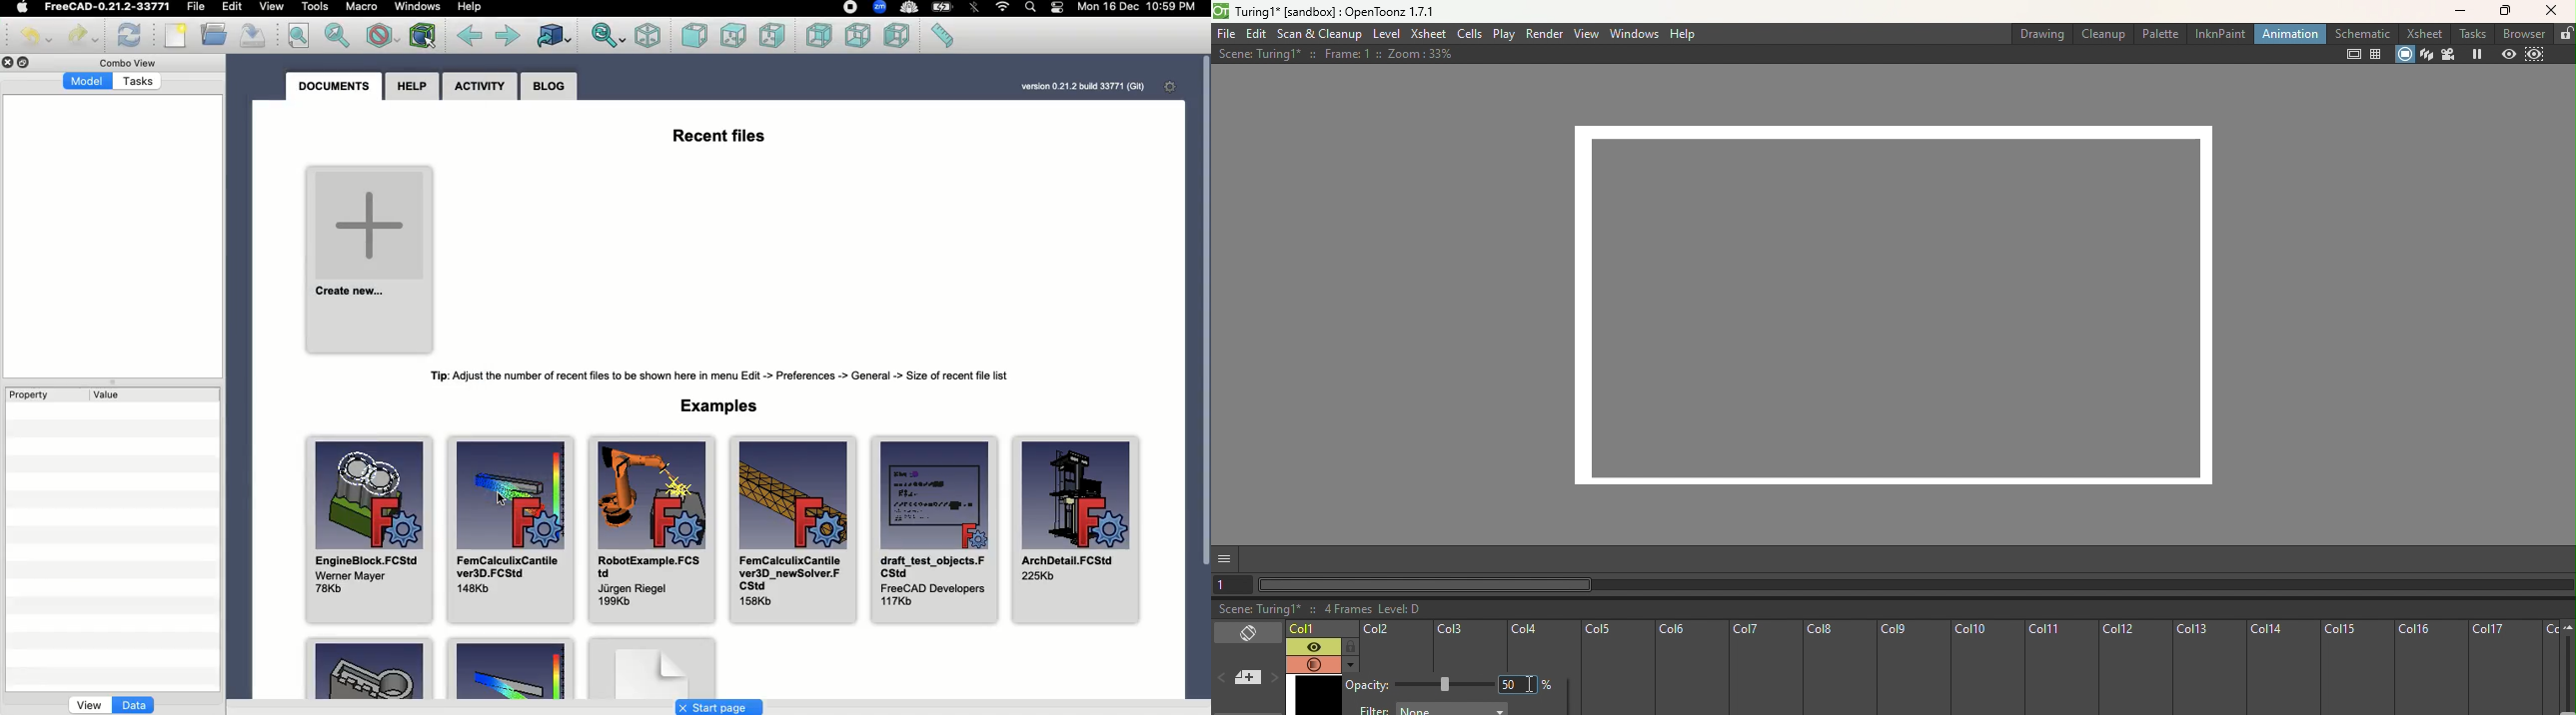 Image resolution: width=2576 pixels, height=728 pixels. I want to click on Next memo, so click(1272, 679).